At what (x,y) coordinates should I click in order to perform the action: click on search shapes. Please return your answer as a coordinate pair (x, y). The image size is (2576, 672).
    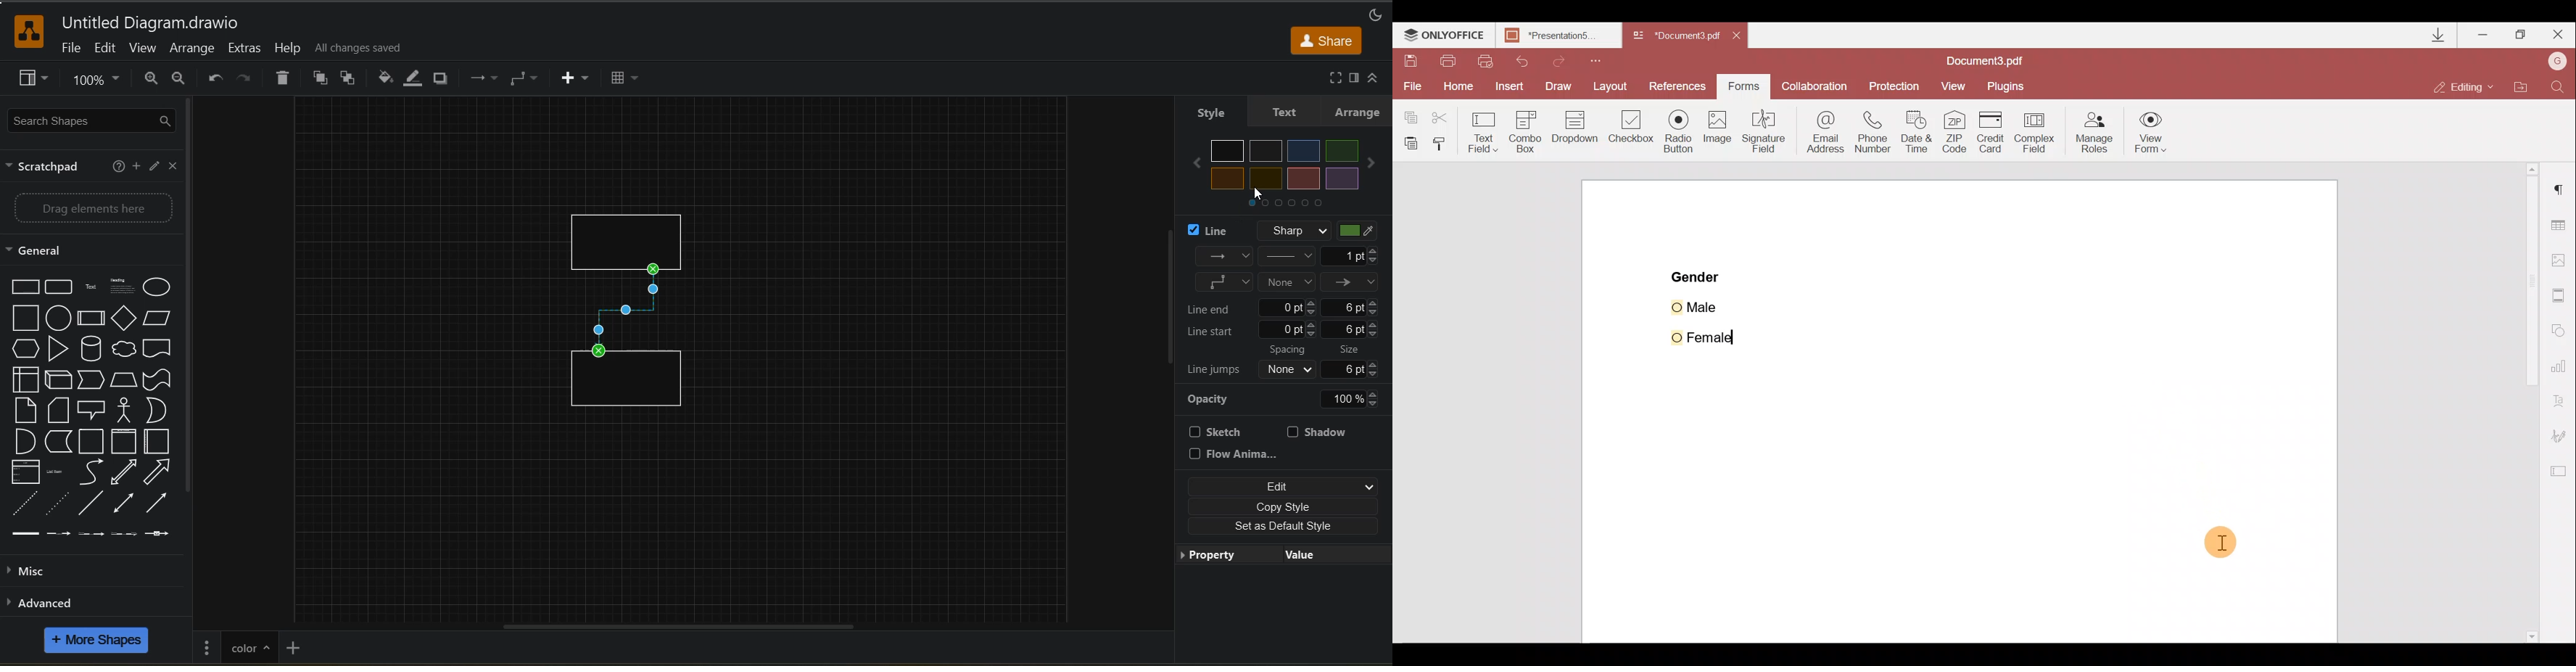
    Looking at the image, I should click on (94, 122).